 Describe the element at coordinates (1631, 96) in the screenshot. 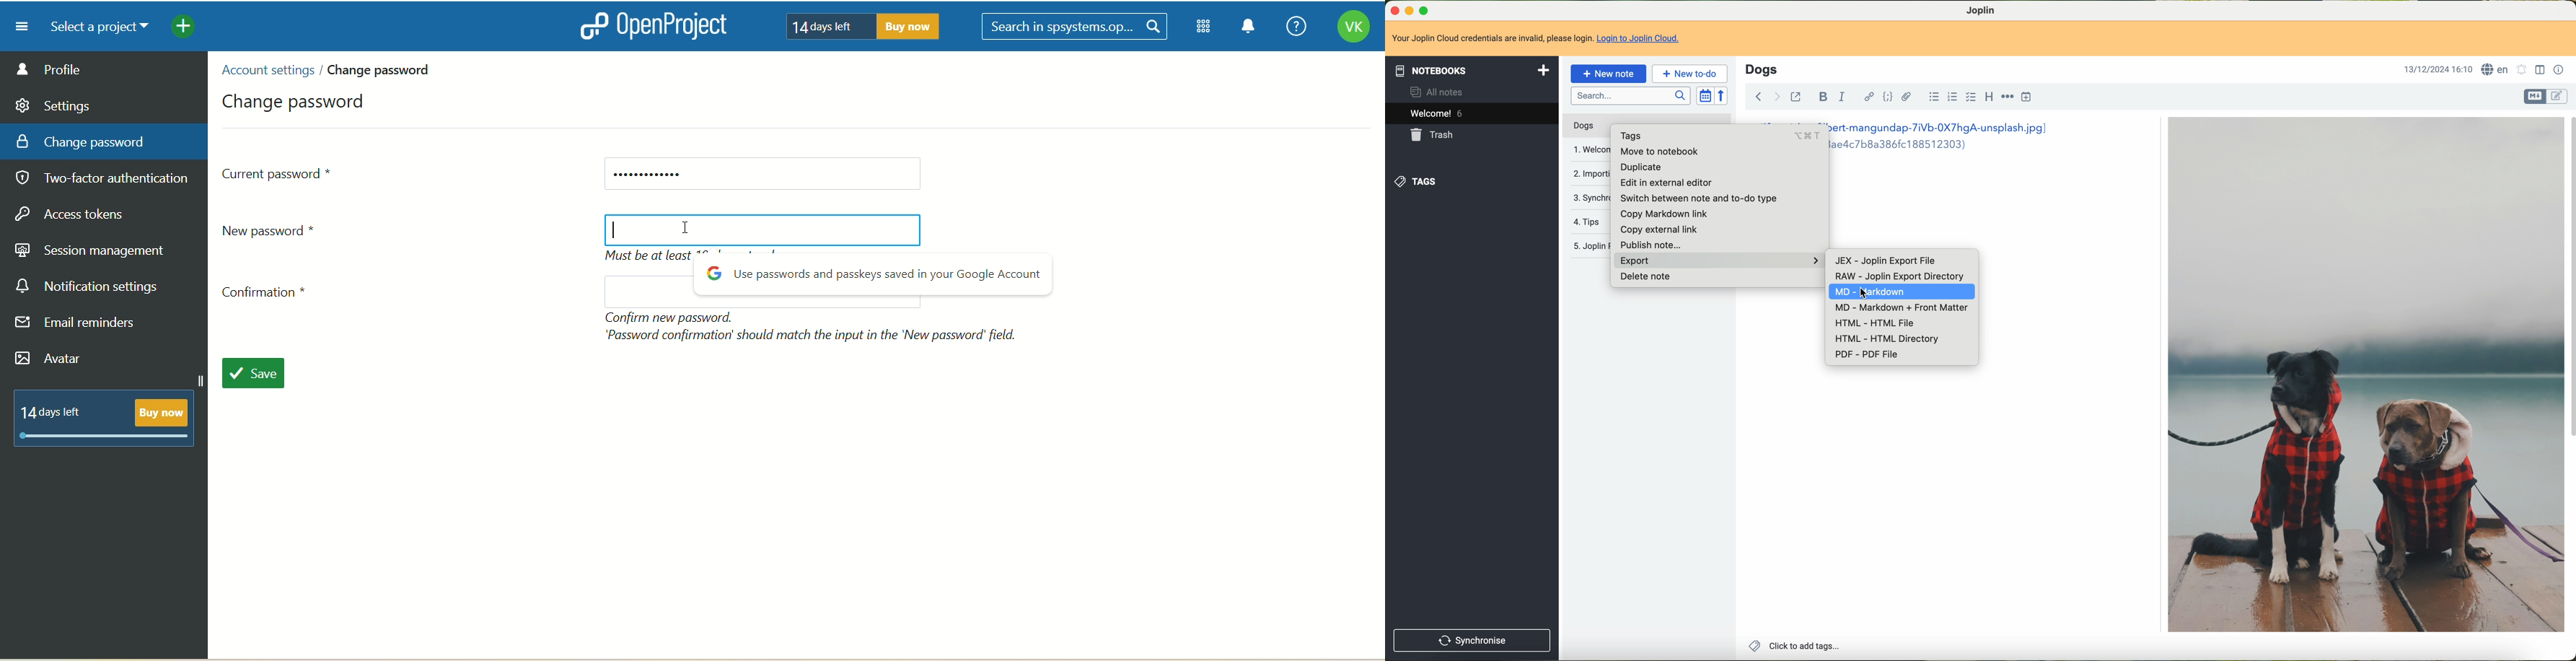

I see `search bar` at that location.